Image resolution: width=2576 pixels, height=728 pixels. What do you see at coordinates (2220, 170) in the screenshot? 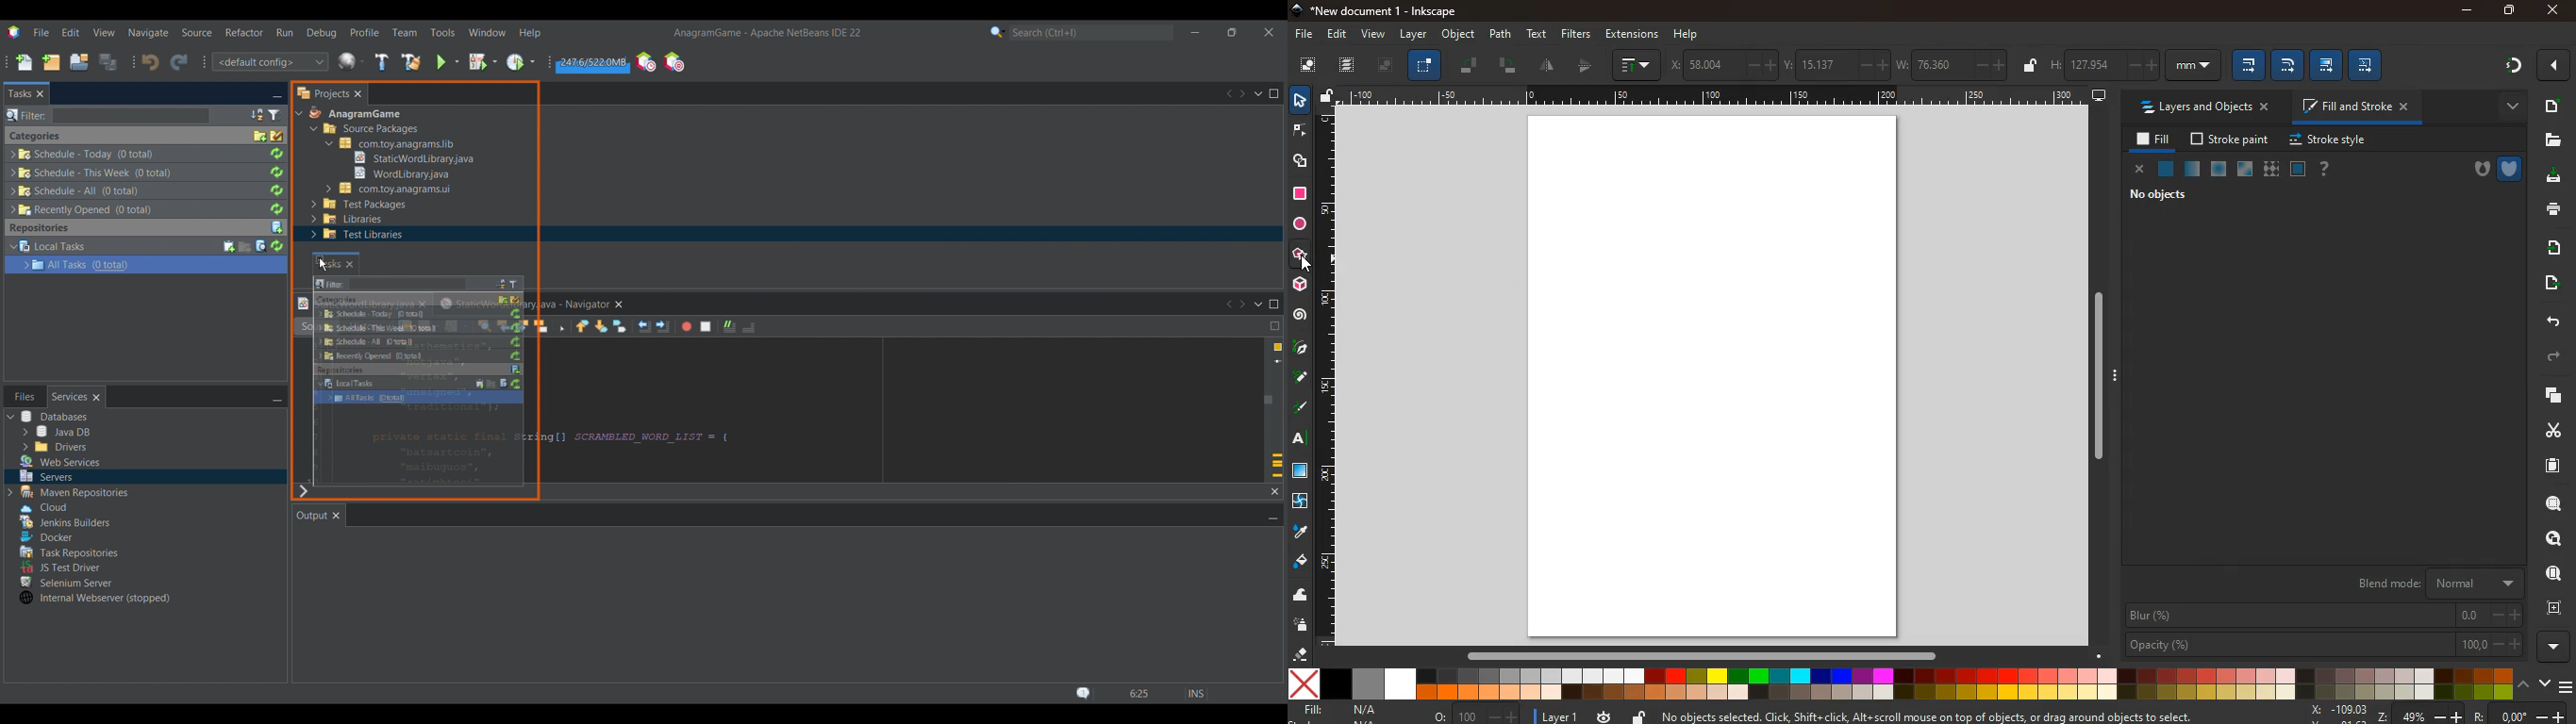
I see `ice` at bounding box center [2220, 170].